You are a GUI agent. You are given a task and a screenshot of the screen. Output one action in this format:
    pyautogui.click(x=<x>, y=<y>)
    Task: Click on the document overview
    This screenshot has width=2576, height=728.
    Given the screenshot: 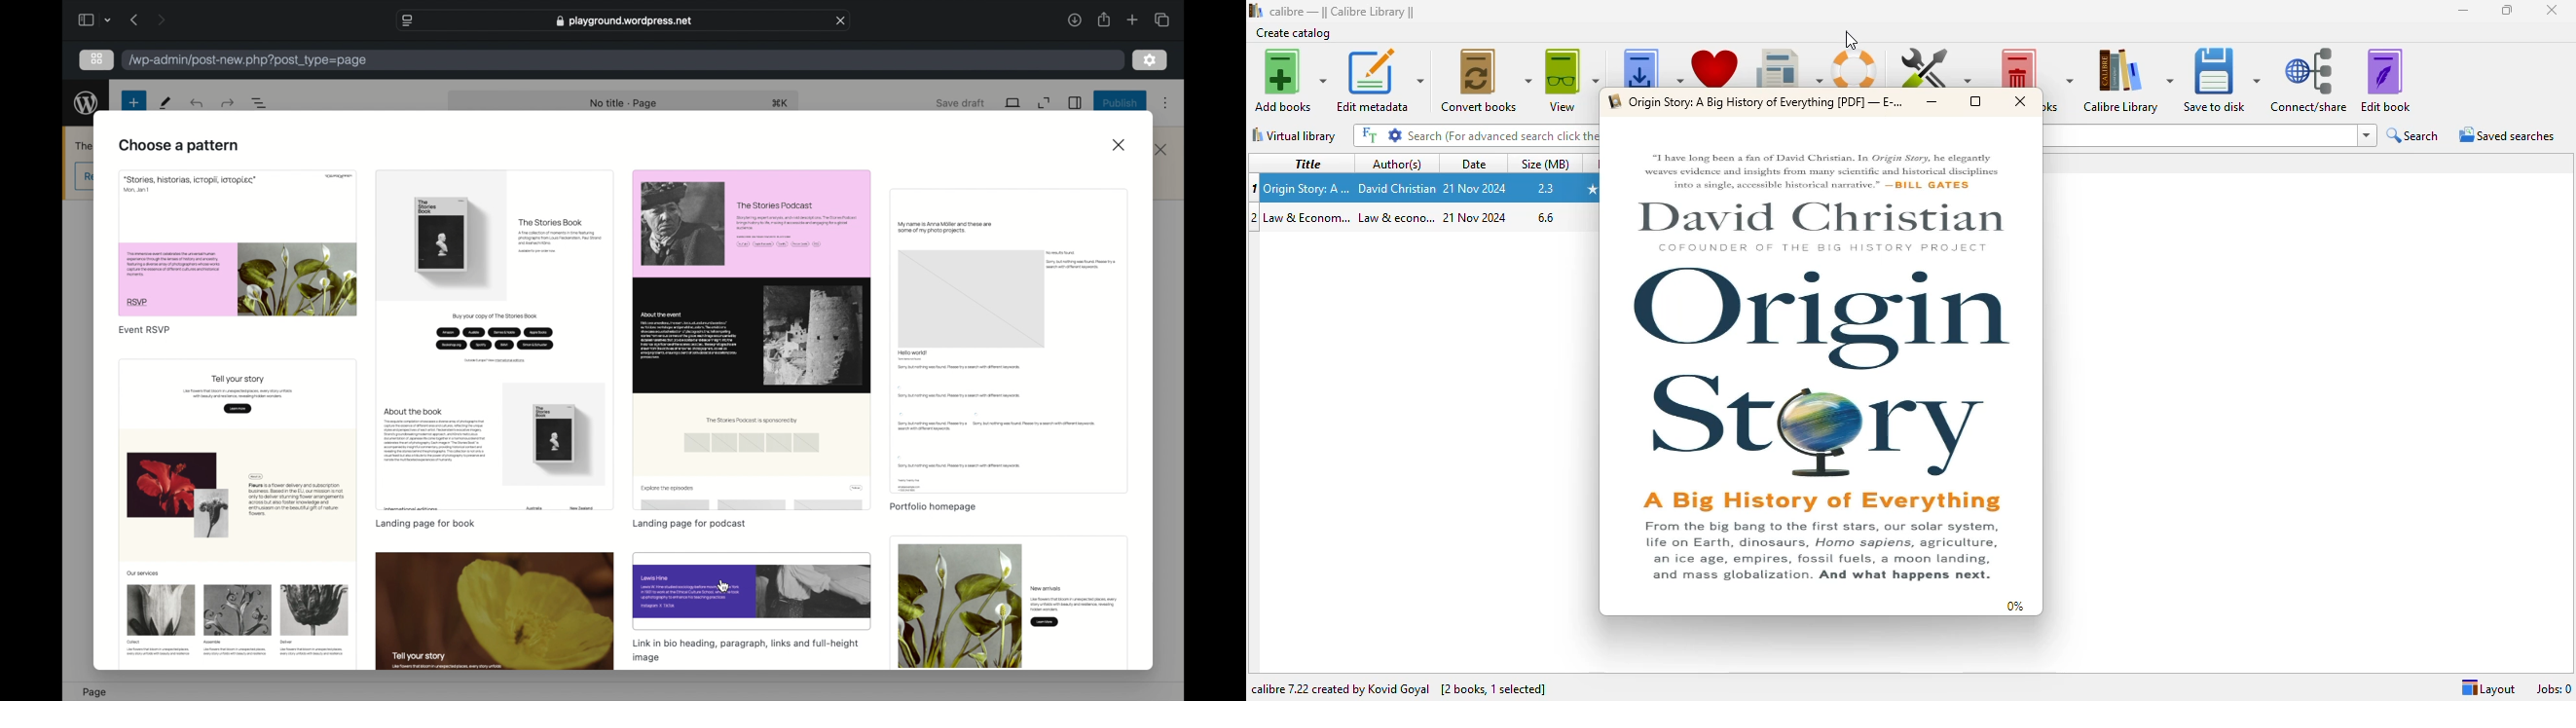 What is the action you would take?
    pyautogui.click(x=260, y=103)
    